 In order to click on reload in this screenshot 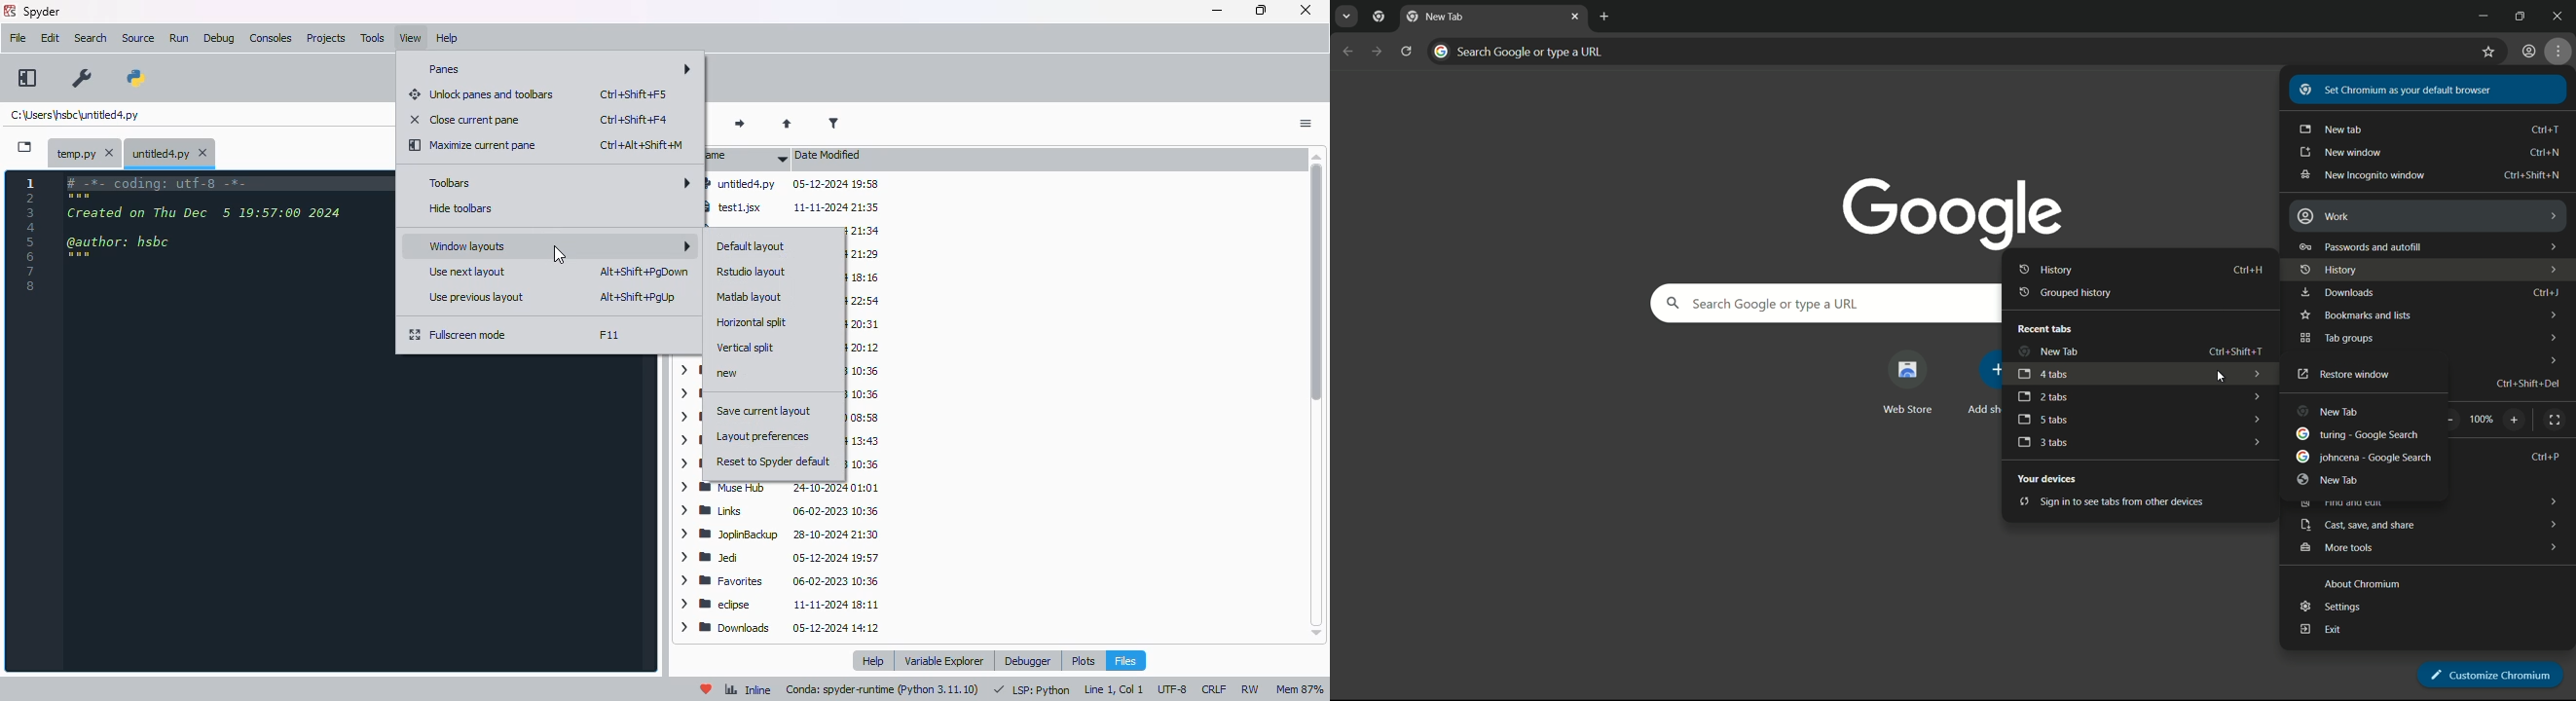, I will do `click(1406, 51)`.